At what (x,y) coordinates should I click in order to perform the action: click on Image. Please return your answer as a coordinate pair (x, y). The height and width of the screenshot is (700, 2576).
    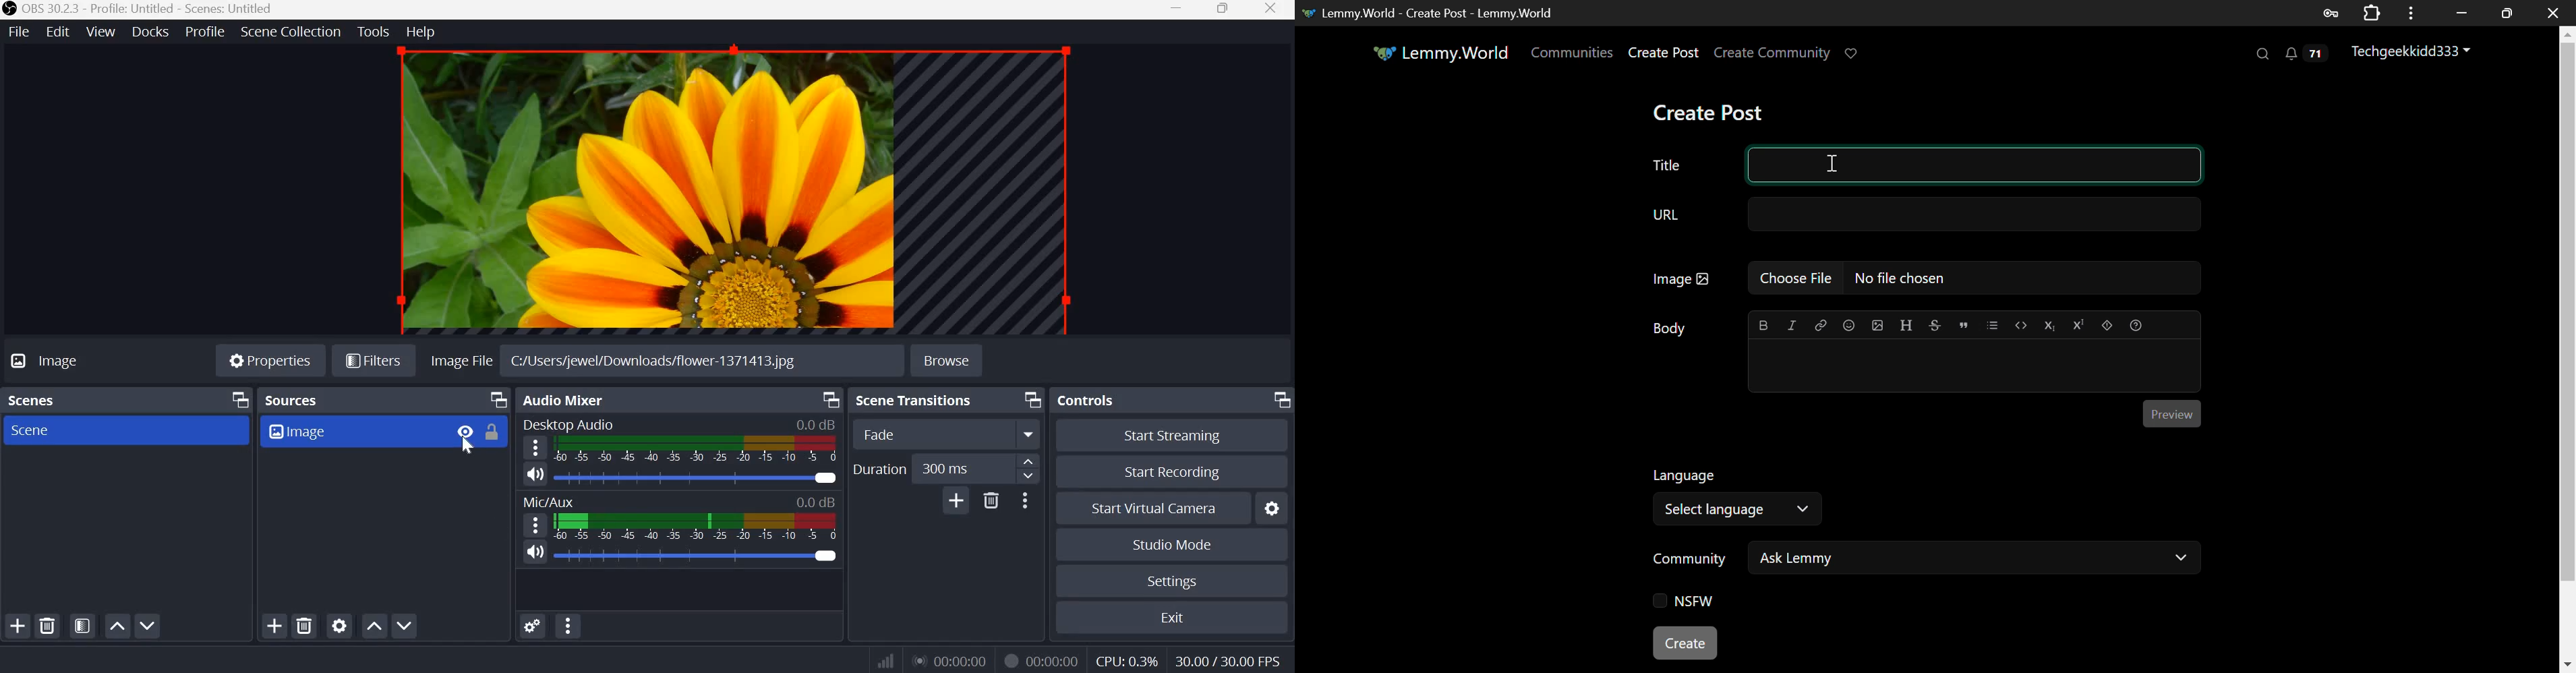
    Looking at the image, I should click on (302, 431).